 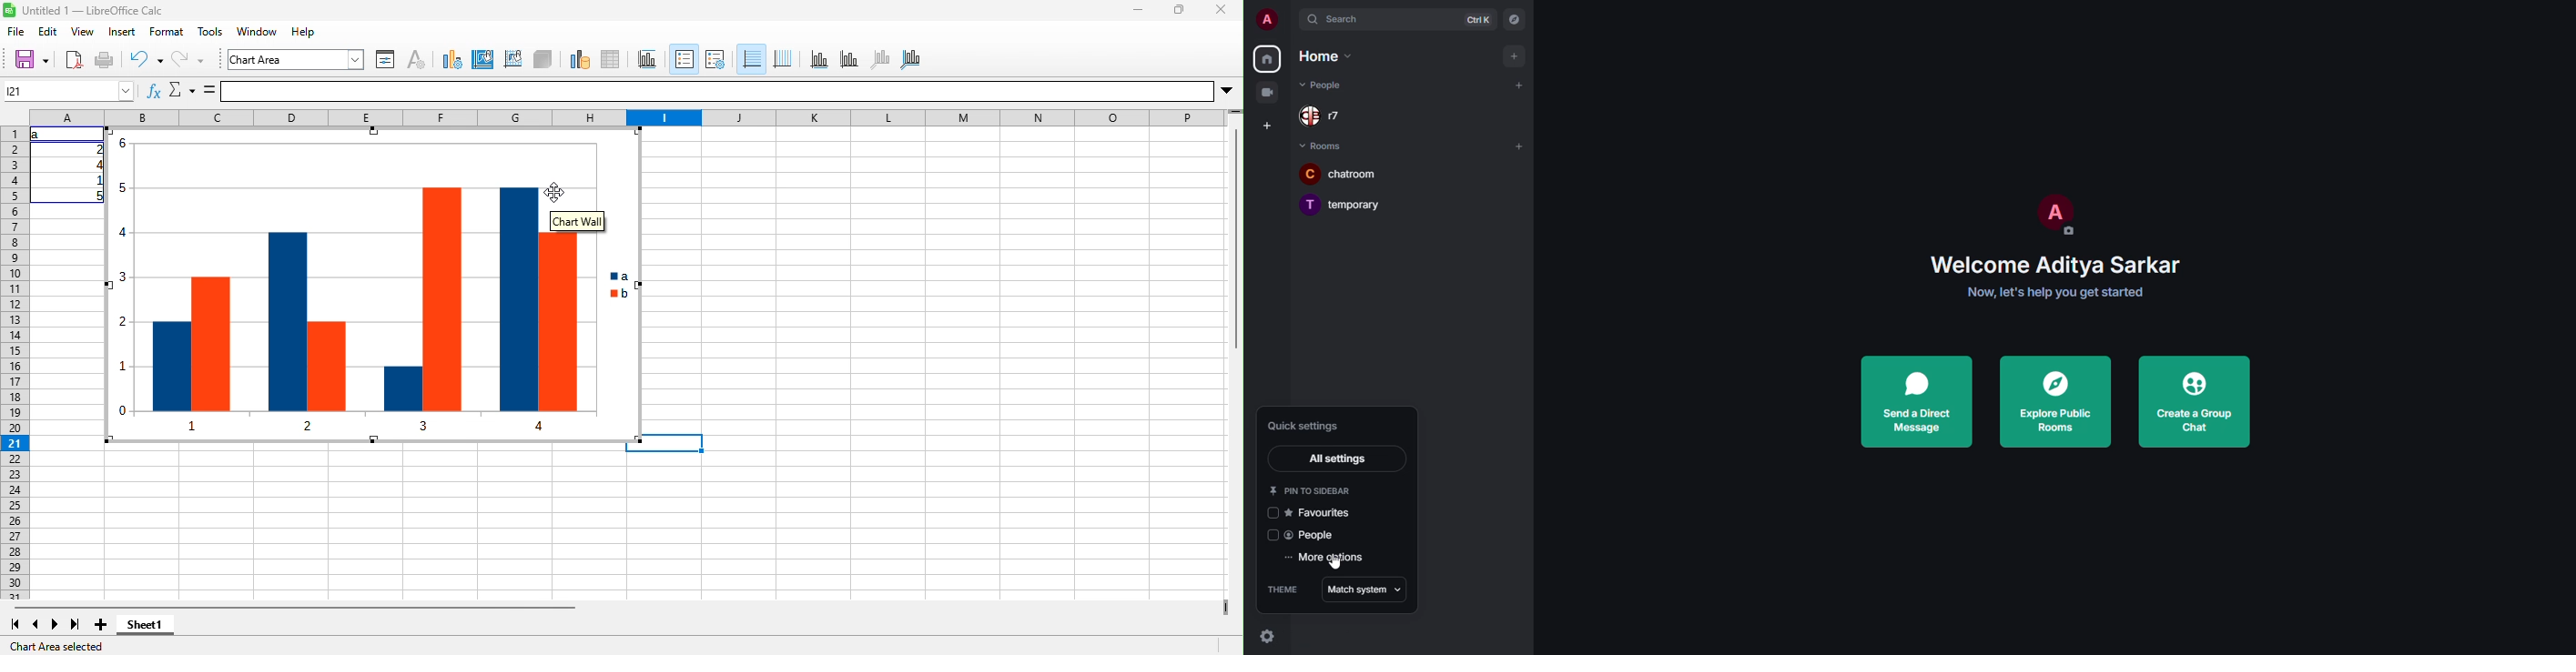 What do you see at coordinates (1518, 146) in the screenshot?
I see `add` at bounding box center [1518, 146].